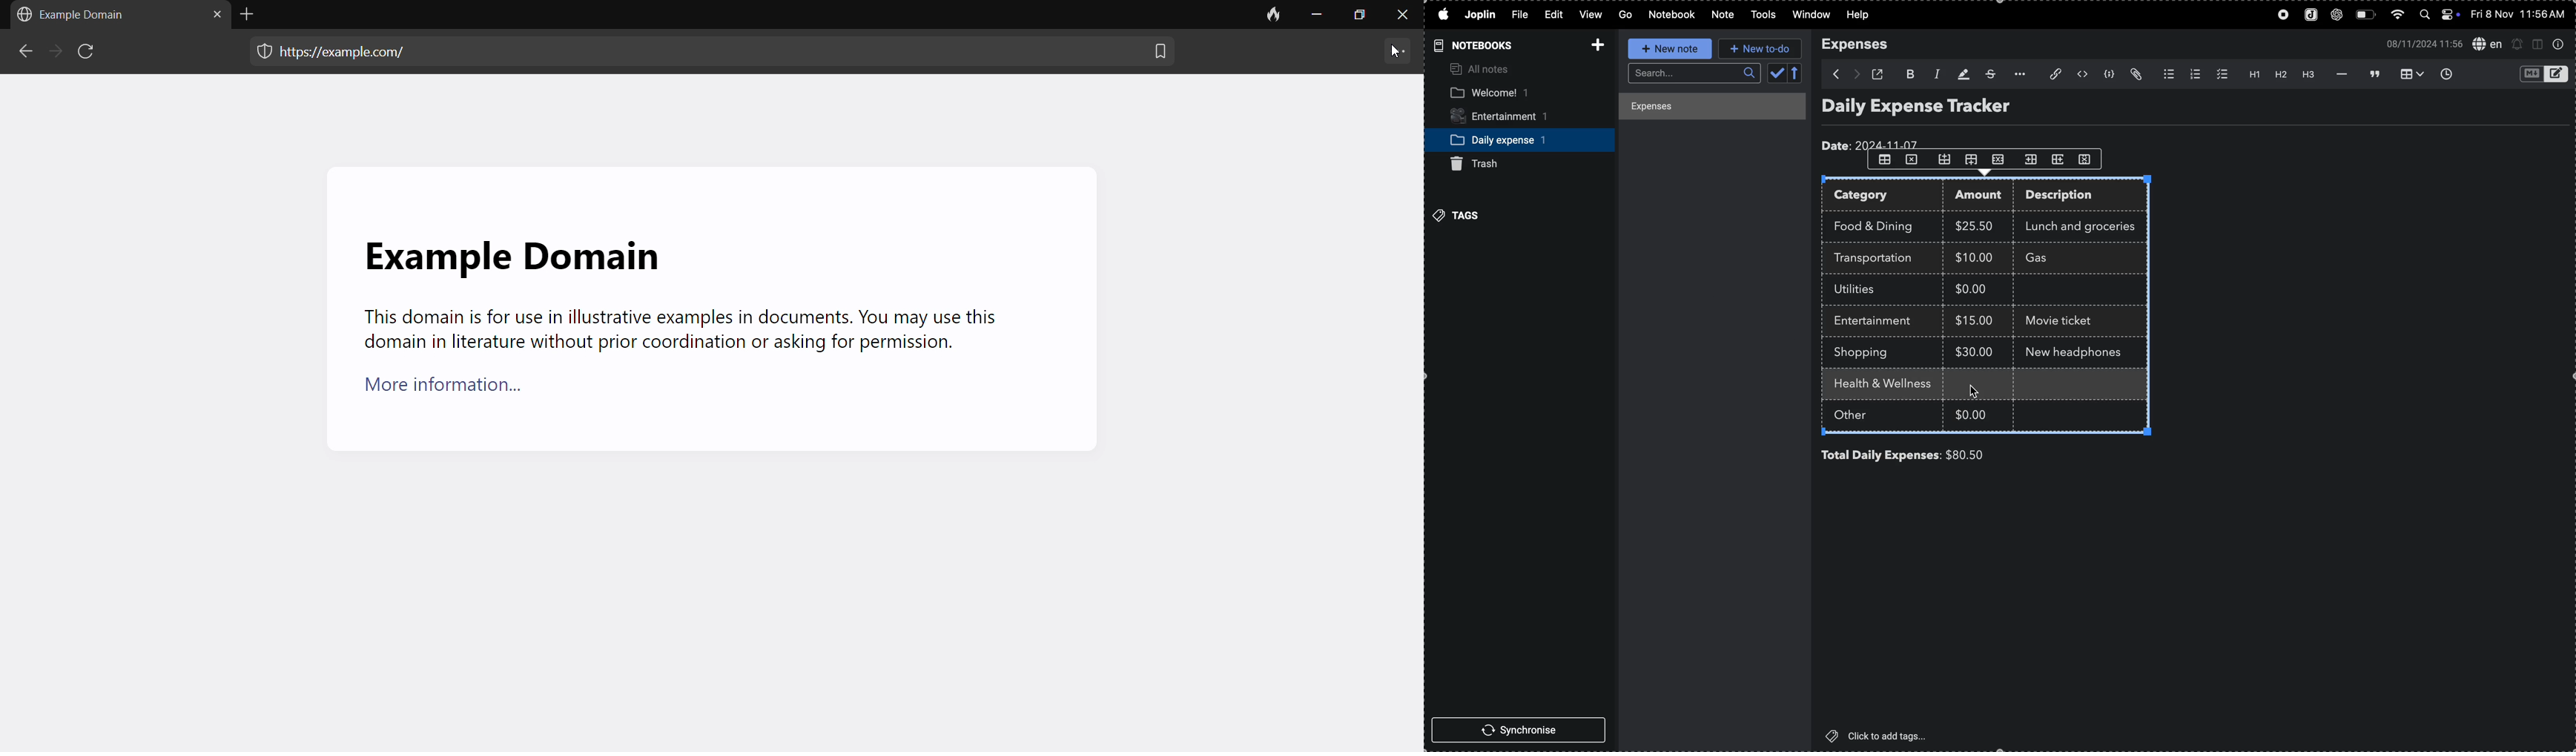  What do you see at coordinates (2339, 74) in the screenshot?
I see `horrizontal line` at bounding box center [2339, 74].